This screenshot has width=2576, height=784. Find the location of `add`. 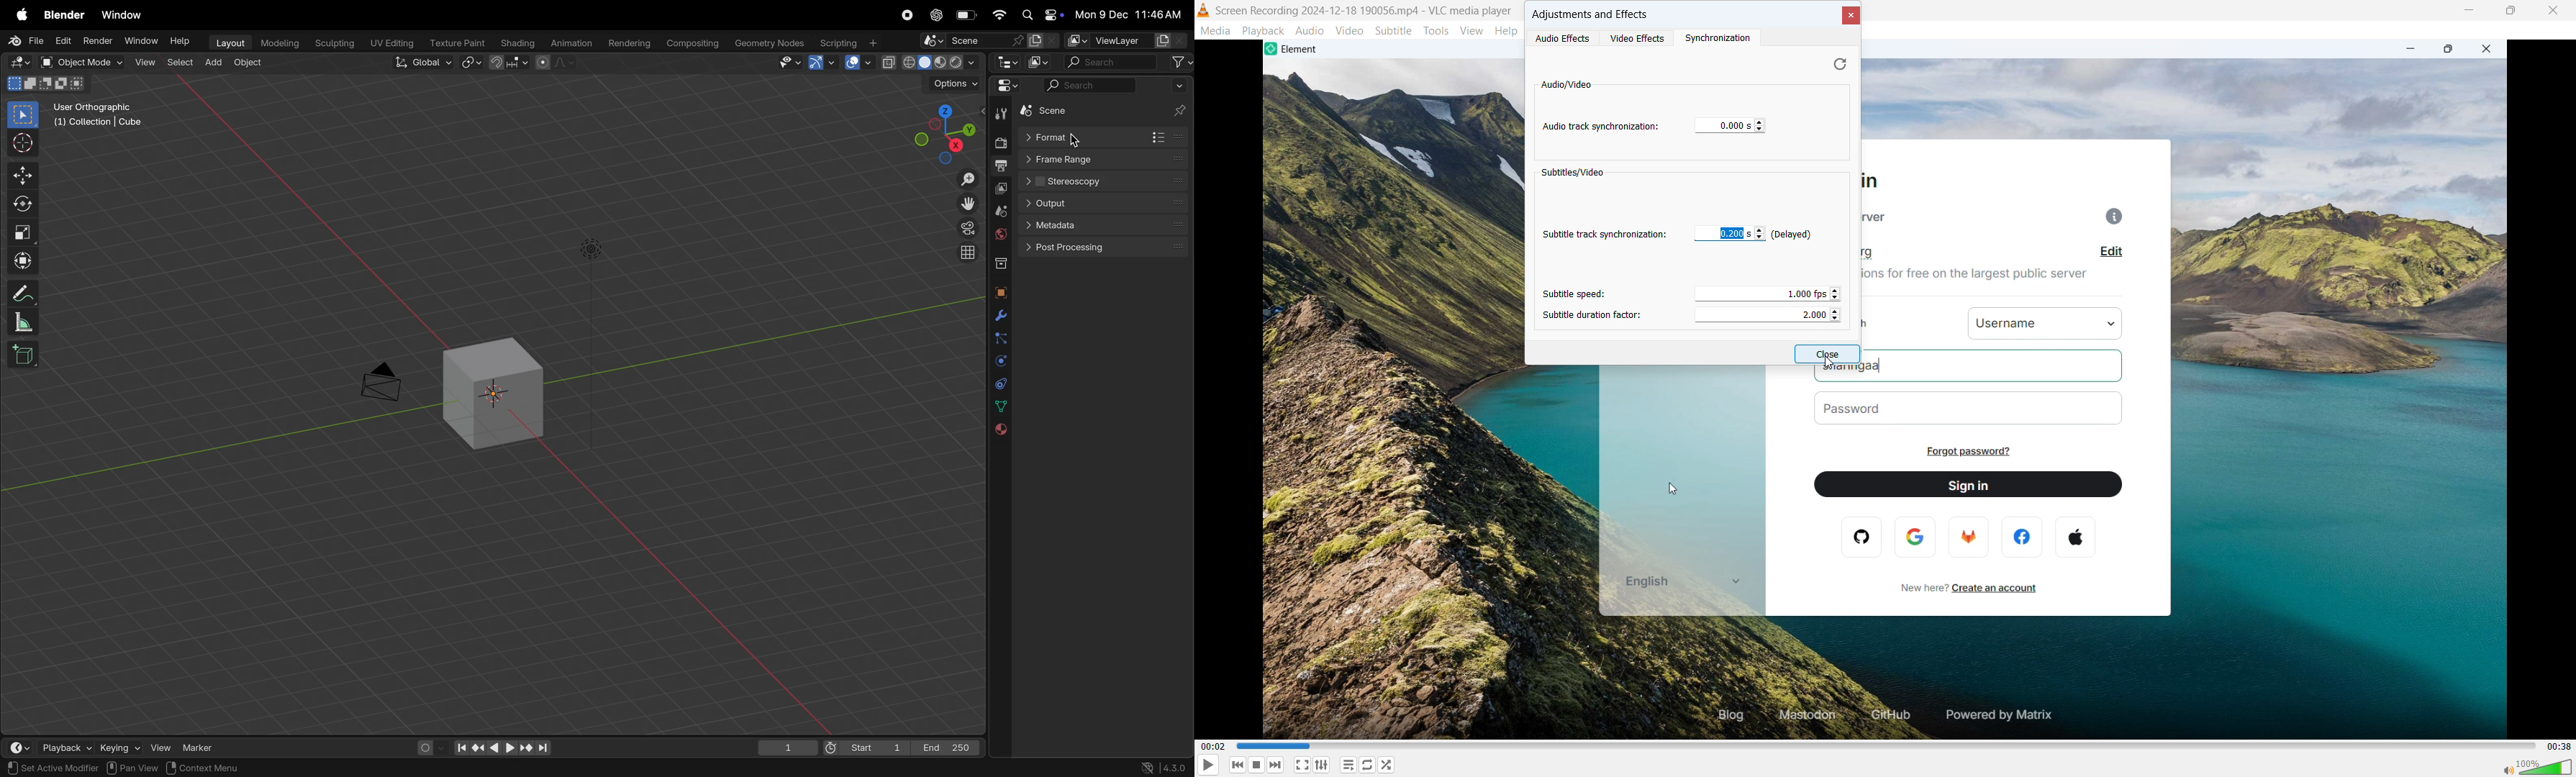

add is located at coordinates (212, 63).